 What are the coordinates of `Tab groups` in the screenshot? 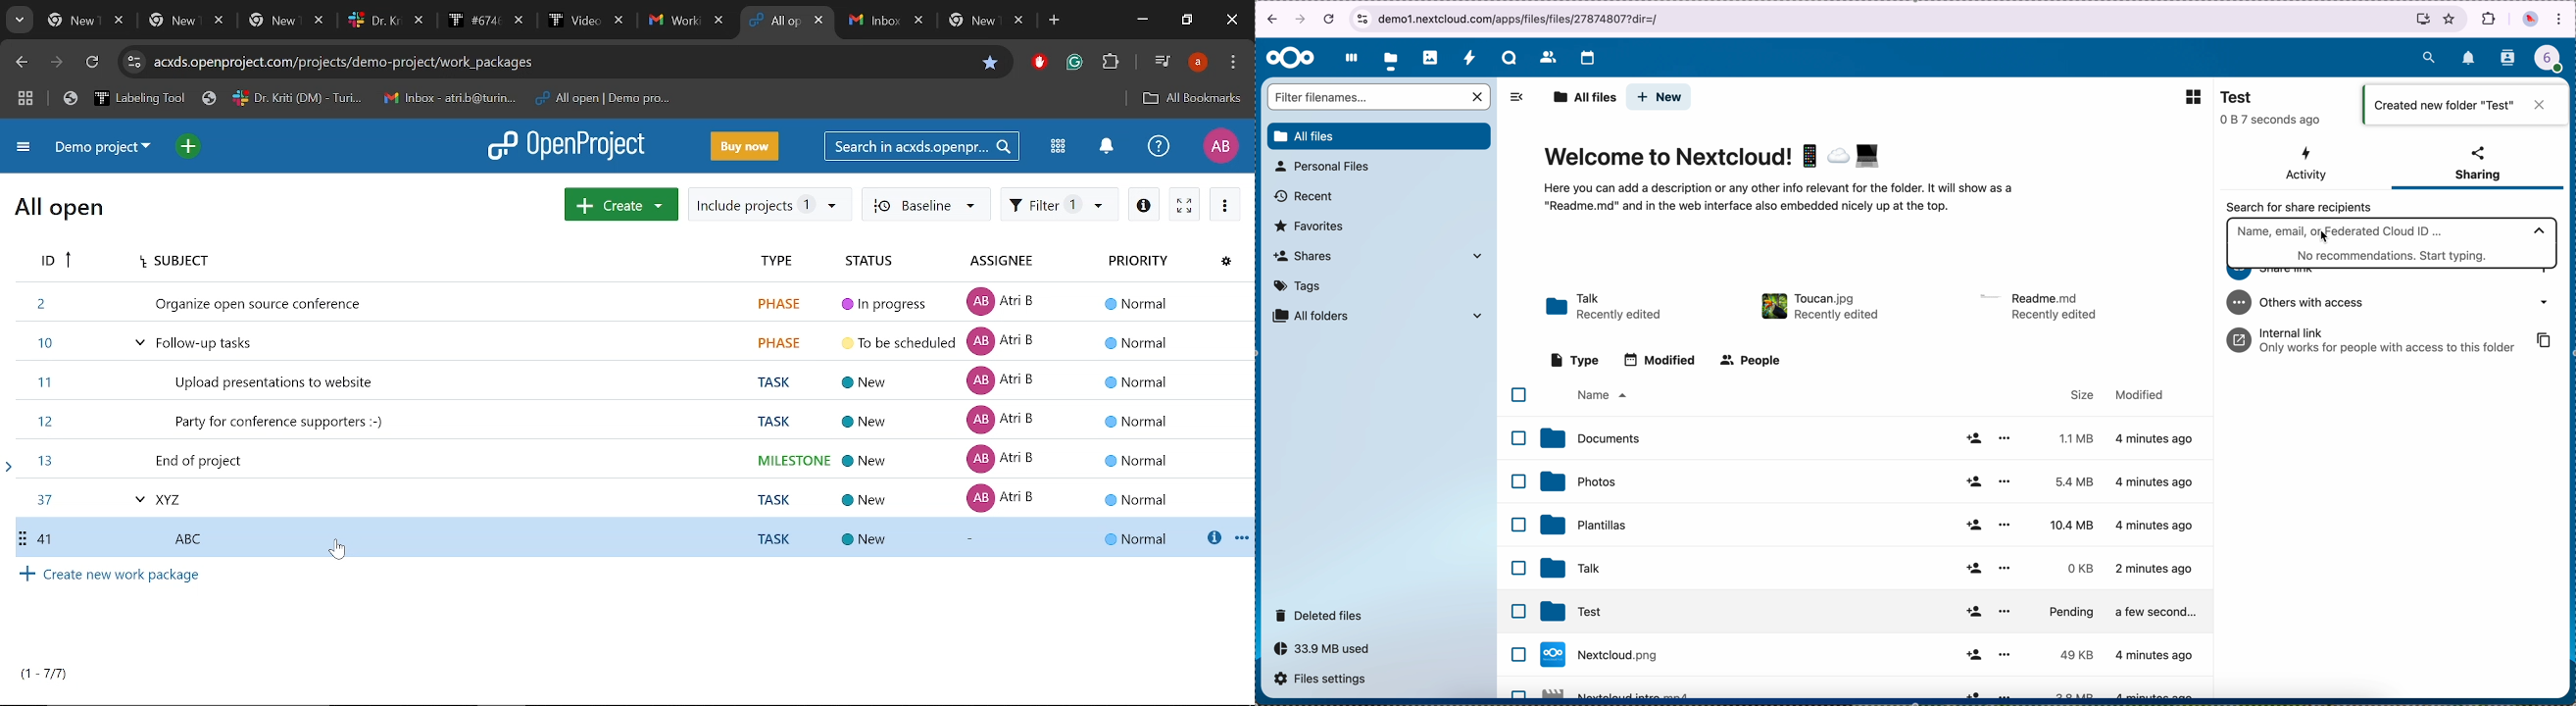 It's located at (27, 100).